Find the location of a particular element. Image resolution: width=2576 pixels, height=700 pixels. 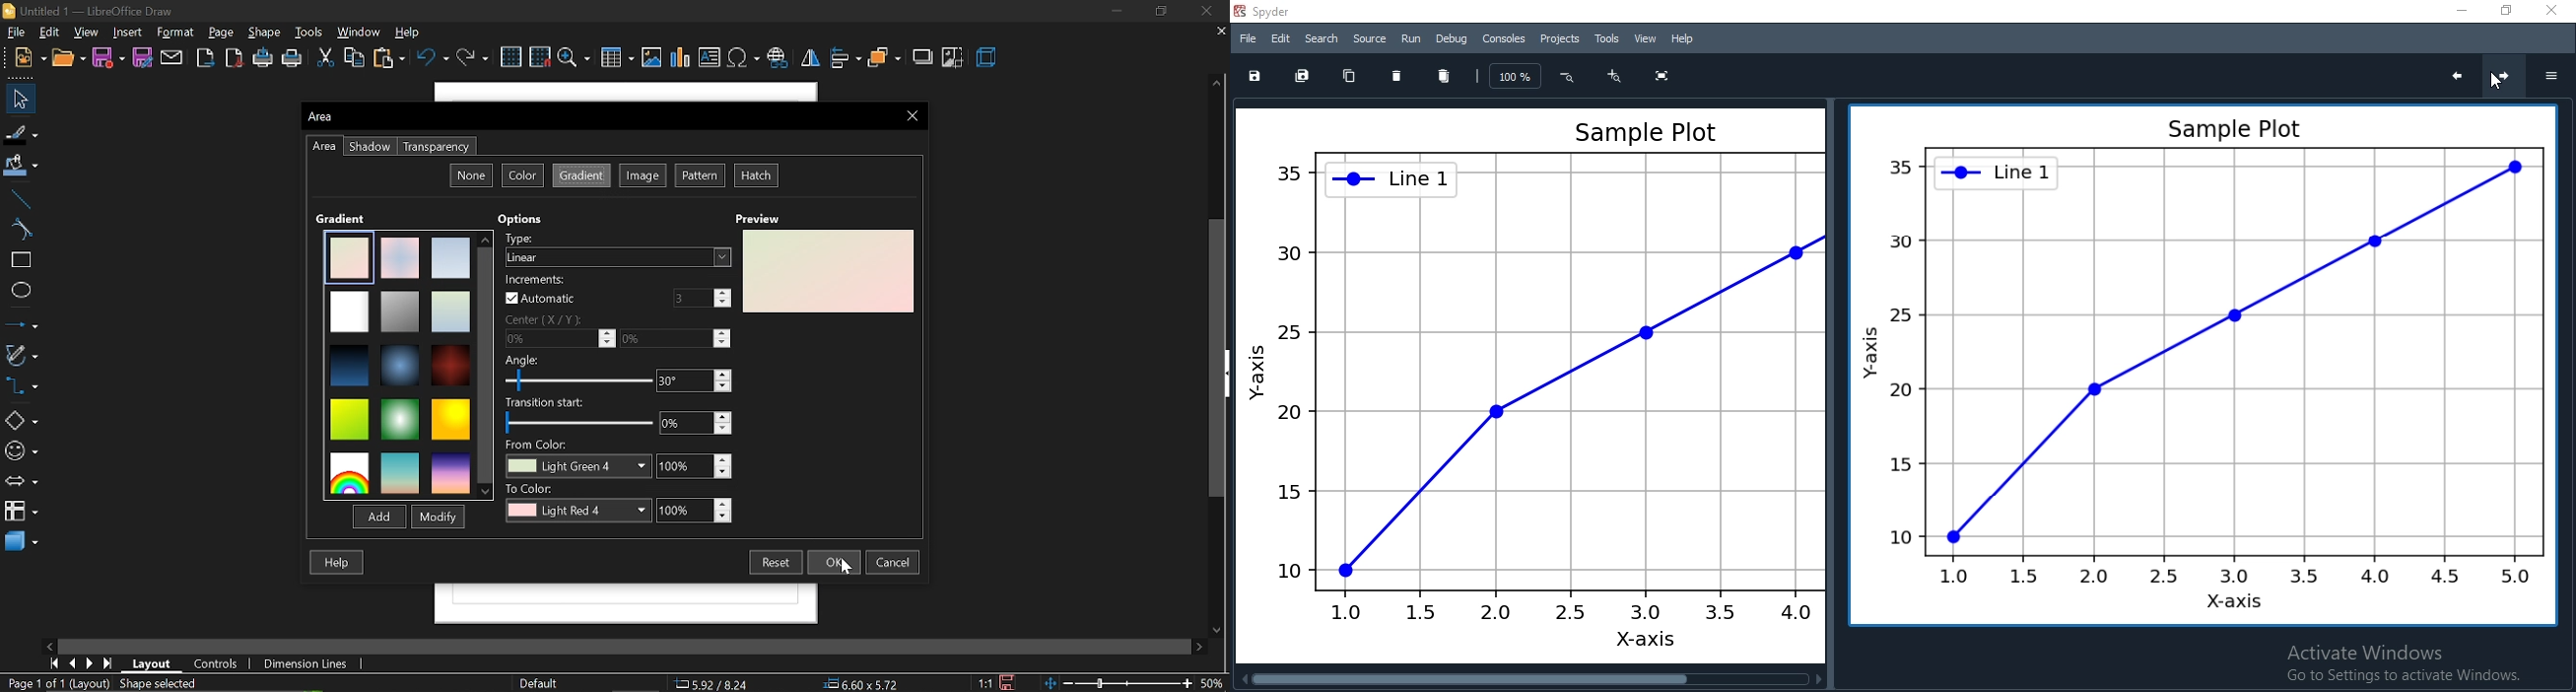

previous chat is located at coordinates (2457, 77).